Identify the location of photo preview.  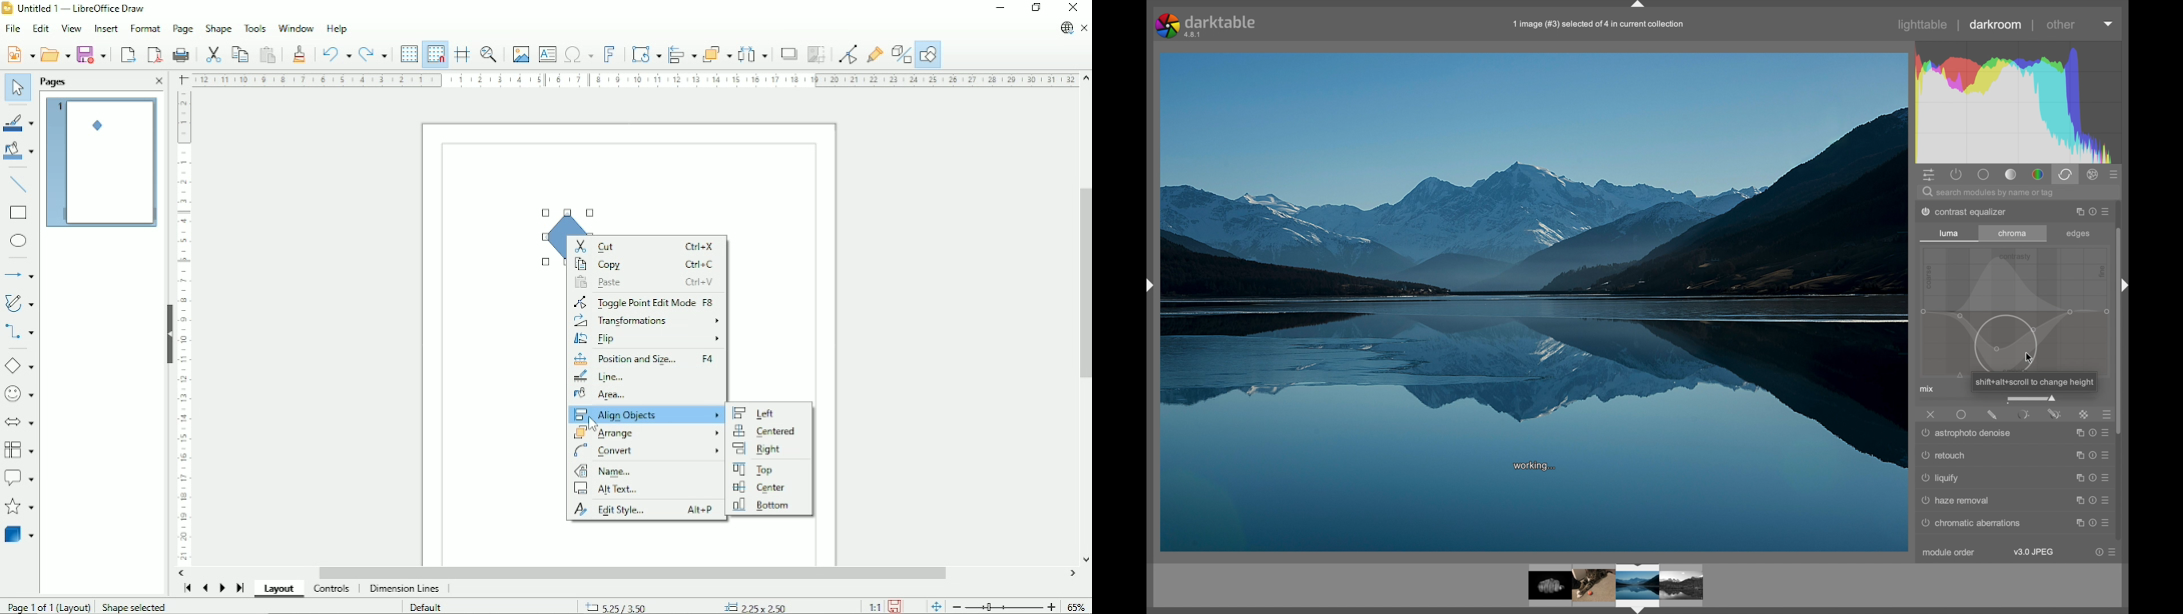
(1617, 586).